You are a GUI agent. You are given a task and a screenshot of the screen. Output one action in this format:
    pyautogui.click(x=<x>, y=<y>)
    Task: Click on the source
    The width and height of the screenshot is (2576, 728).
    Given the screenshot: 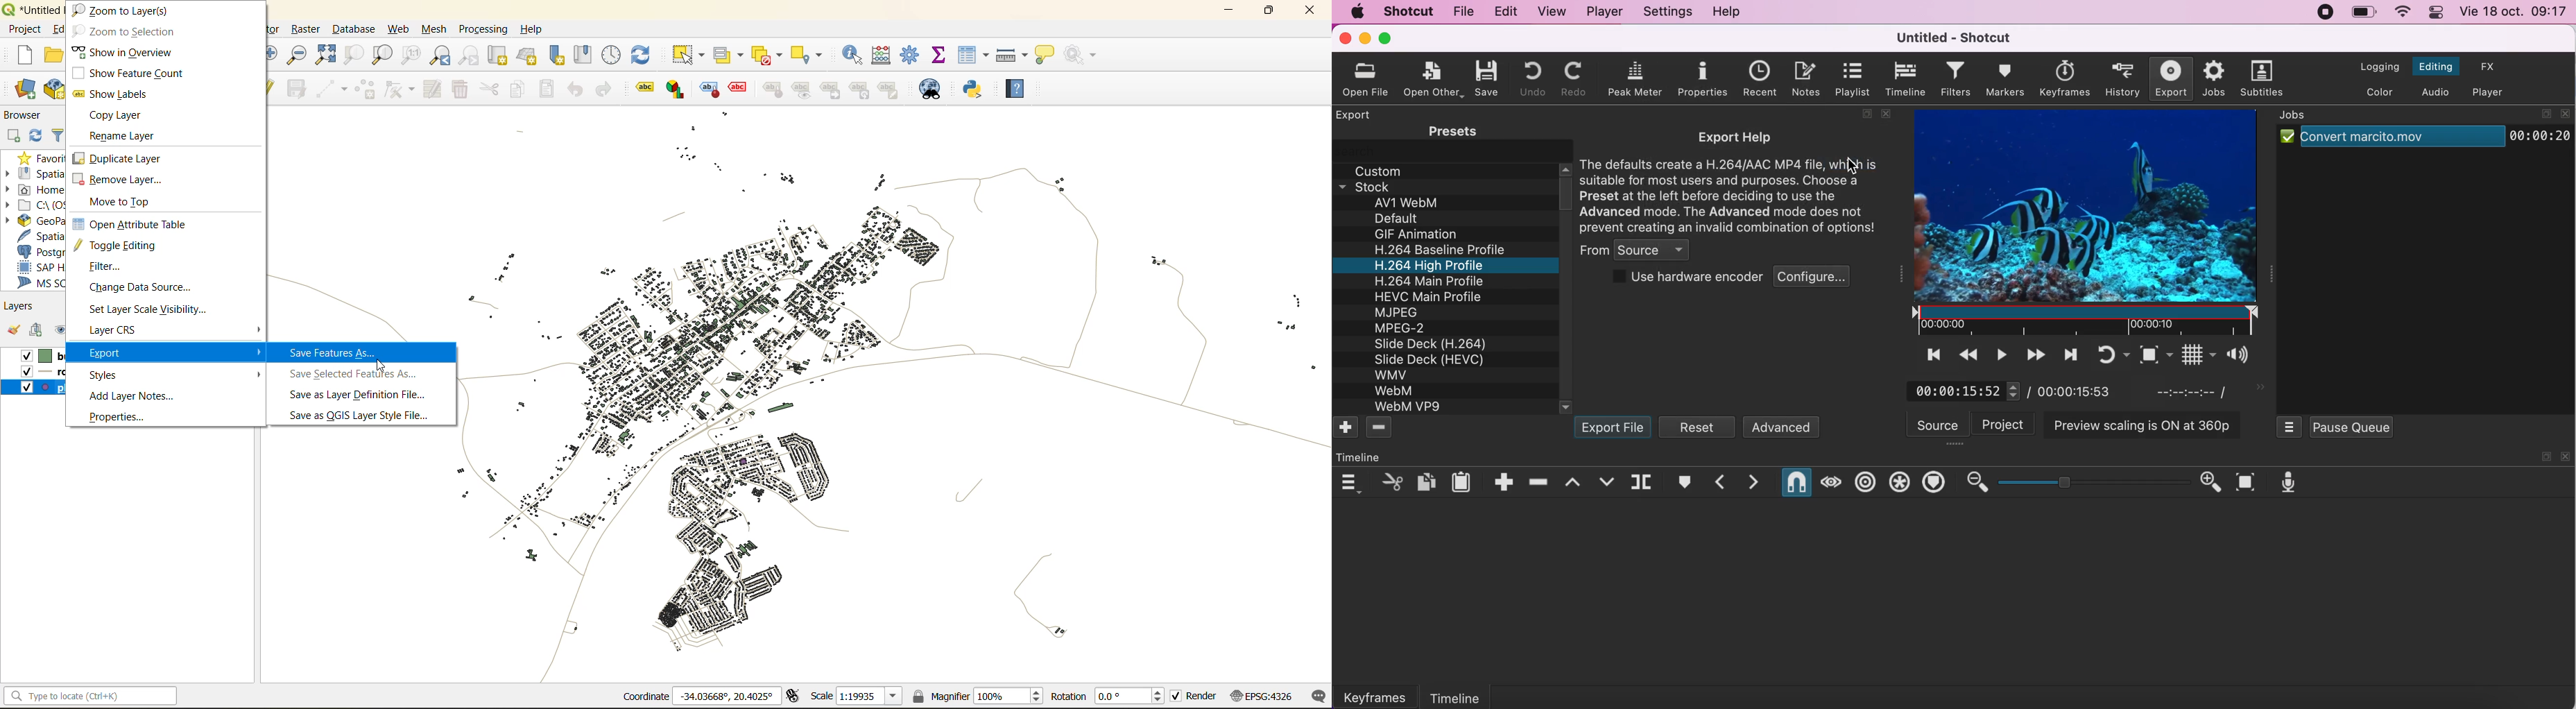 What is the action you would take?
    pyautogui.click(x=1938, y=424)
    